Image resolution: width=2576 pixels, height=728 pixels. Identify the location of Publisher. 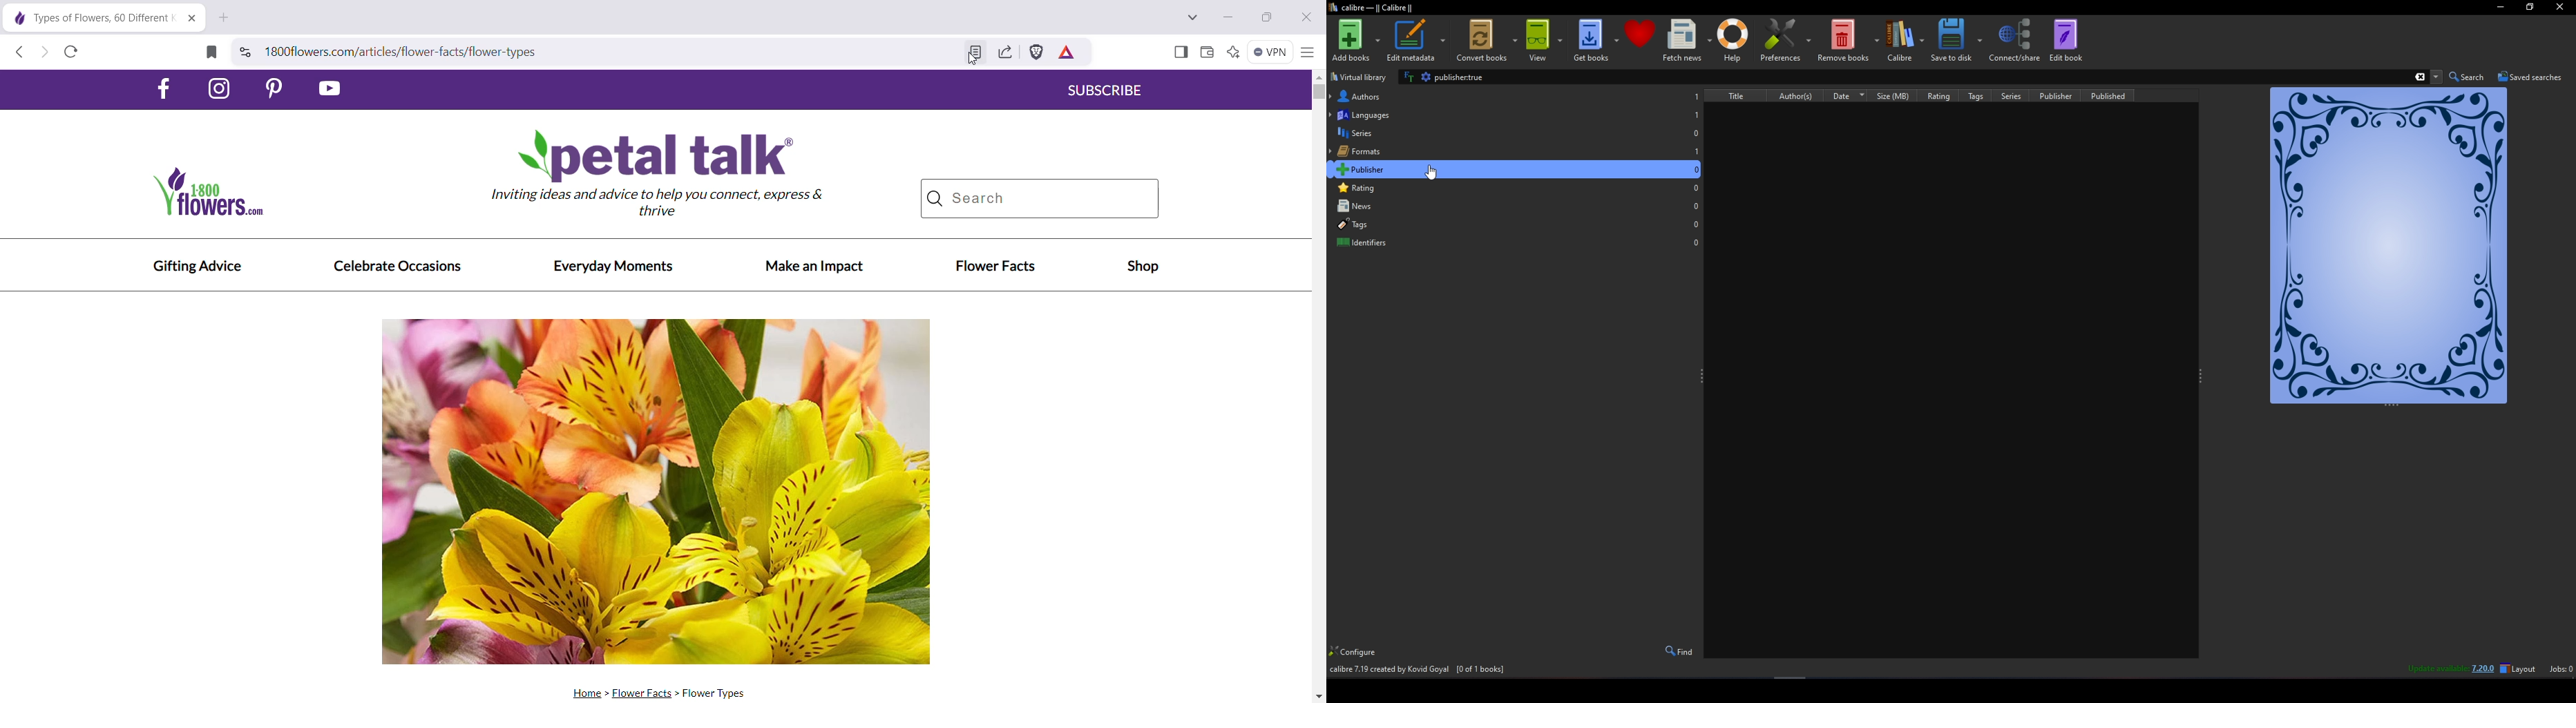
(1516, 169).